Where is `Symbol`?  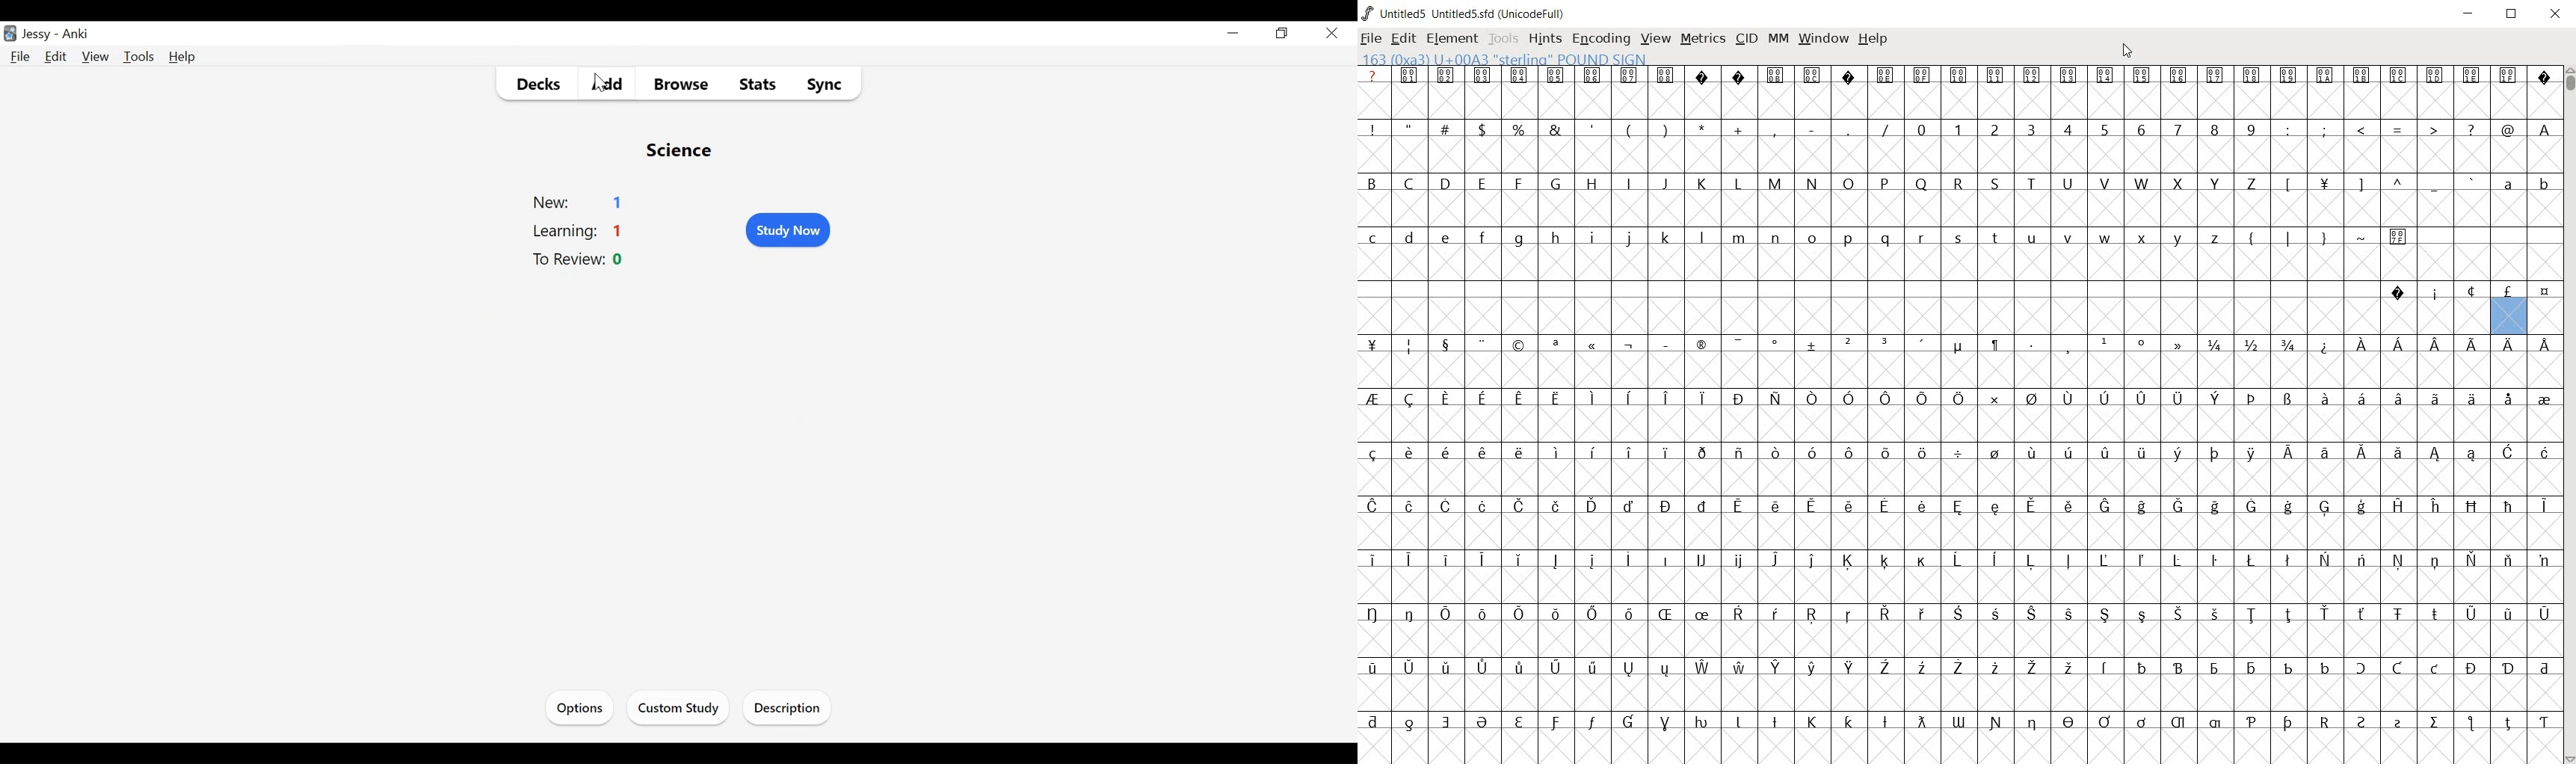 Symbol is located at coordinates (2471, 668).